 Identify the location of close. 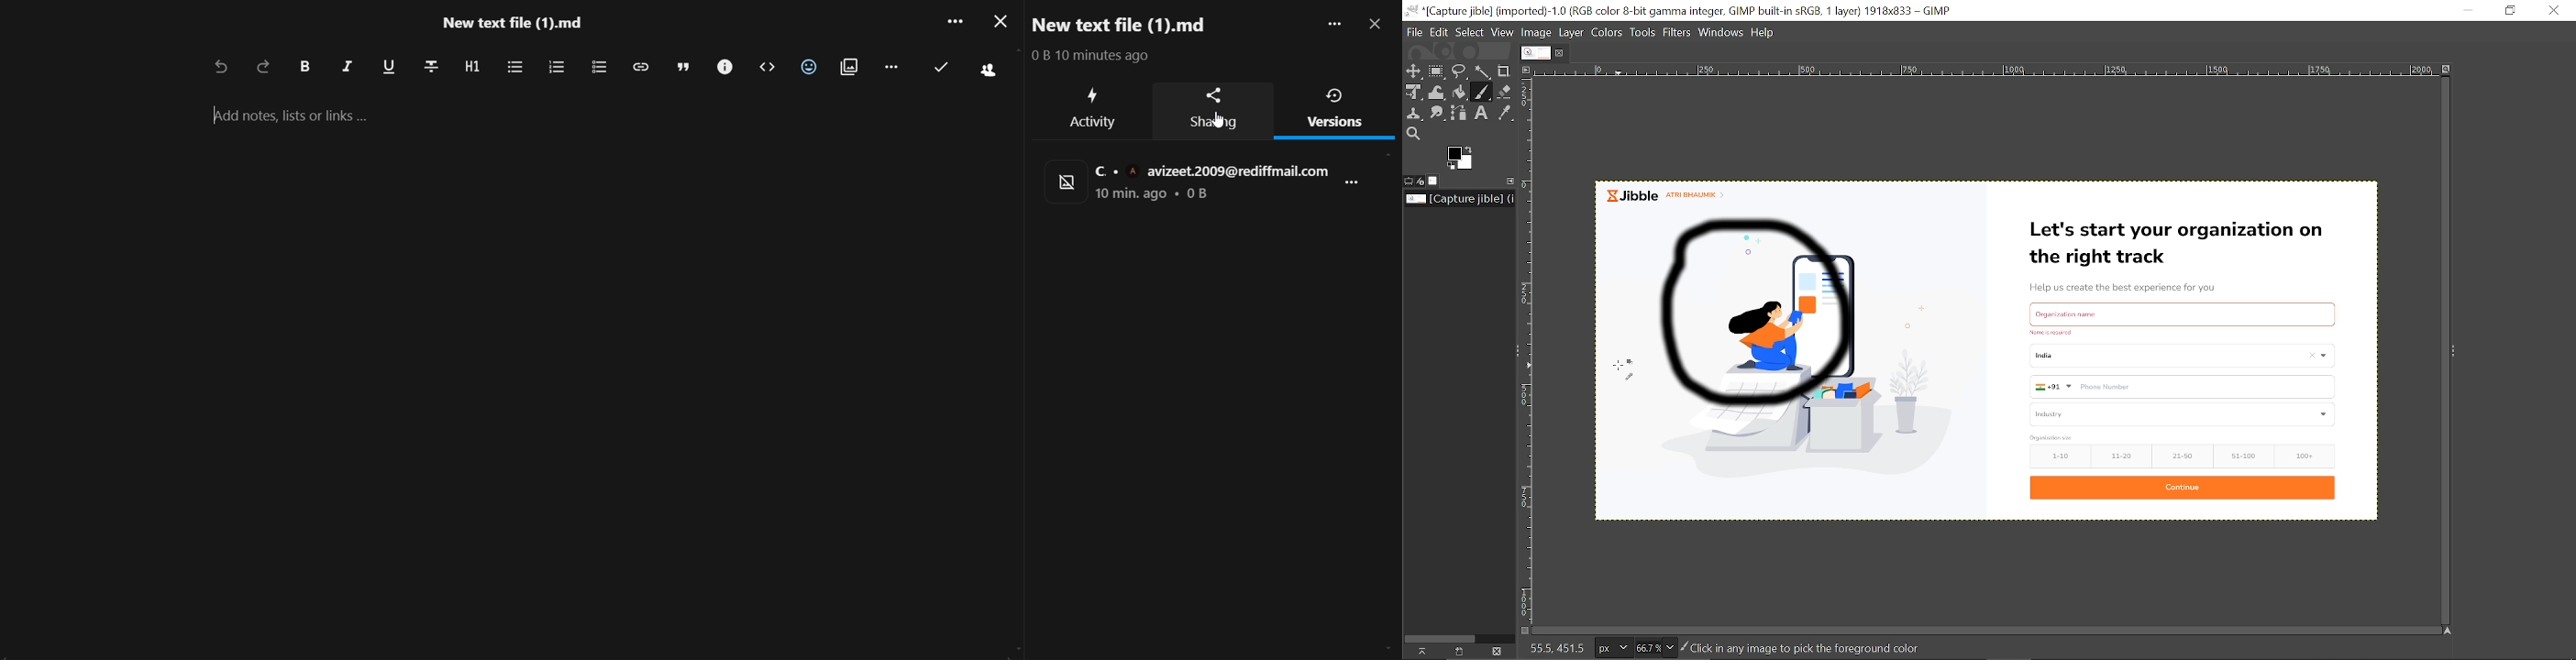
(997, 21).